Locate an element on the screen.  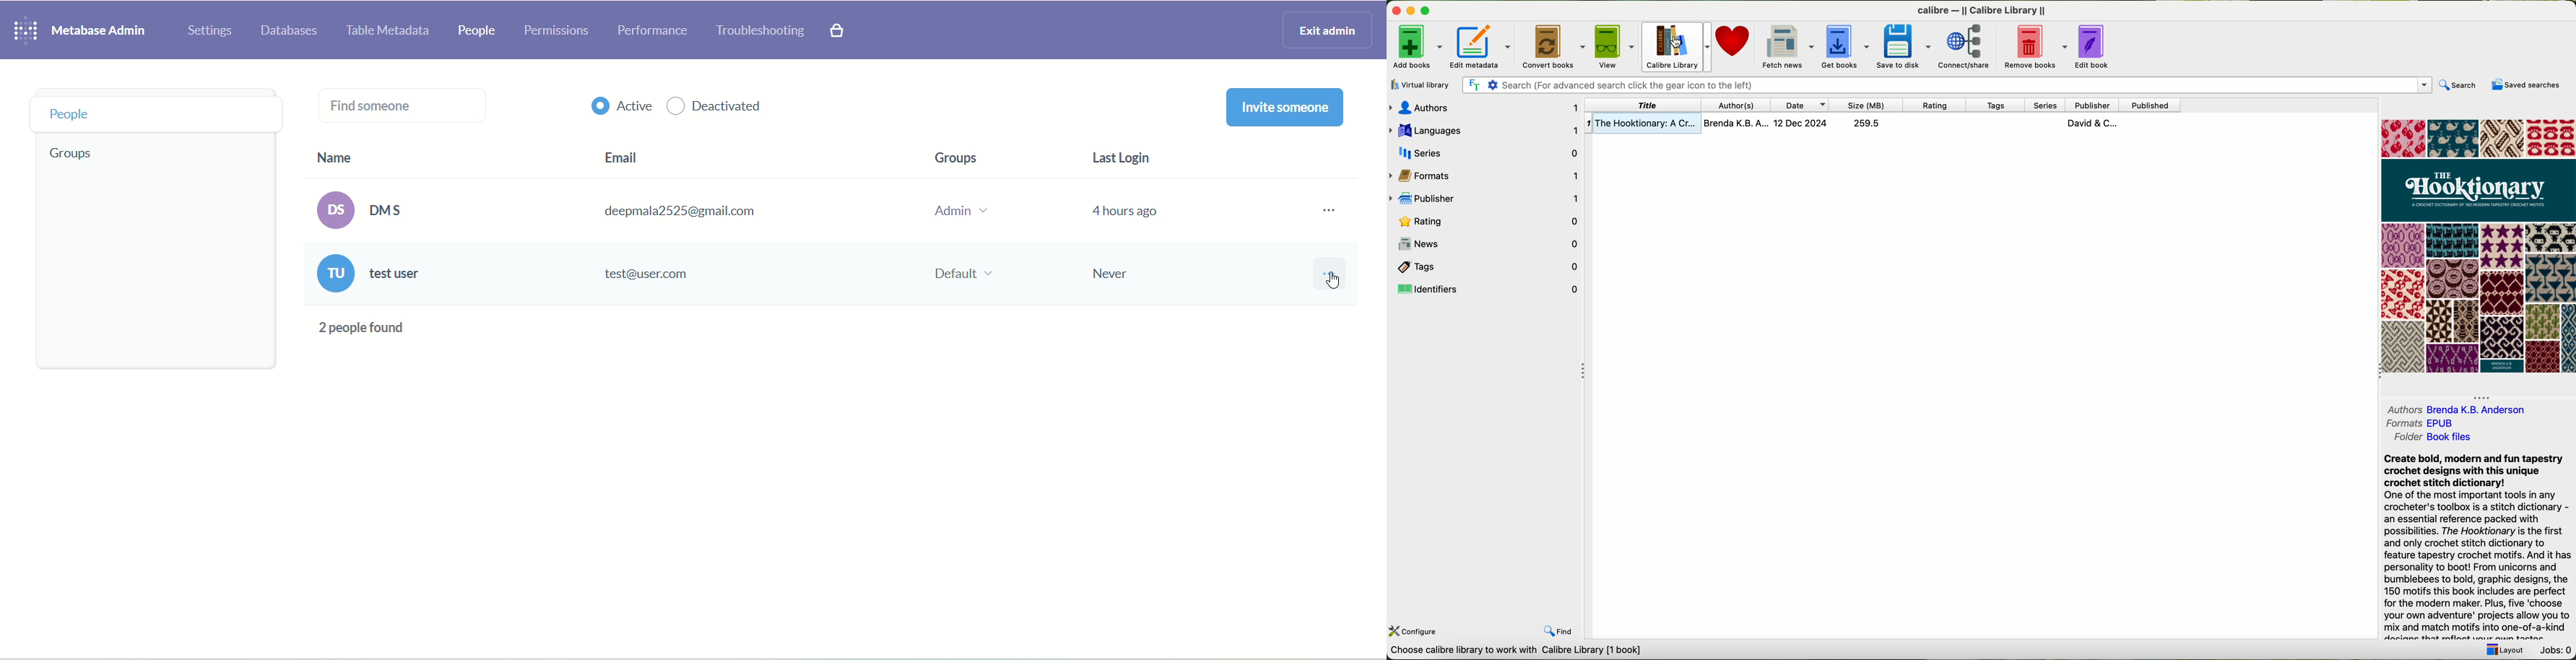
jobs: 0 is located at coordinates (2559, 652).